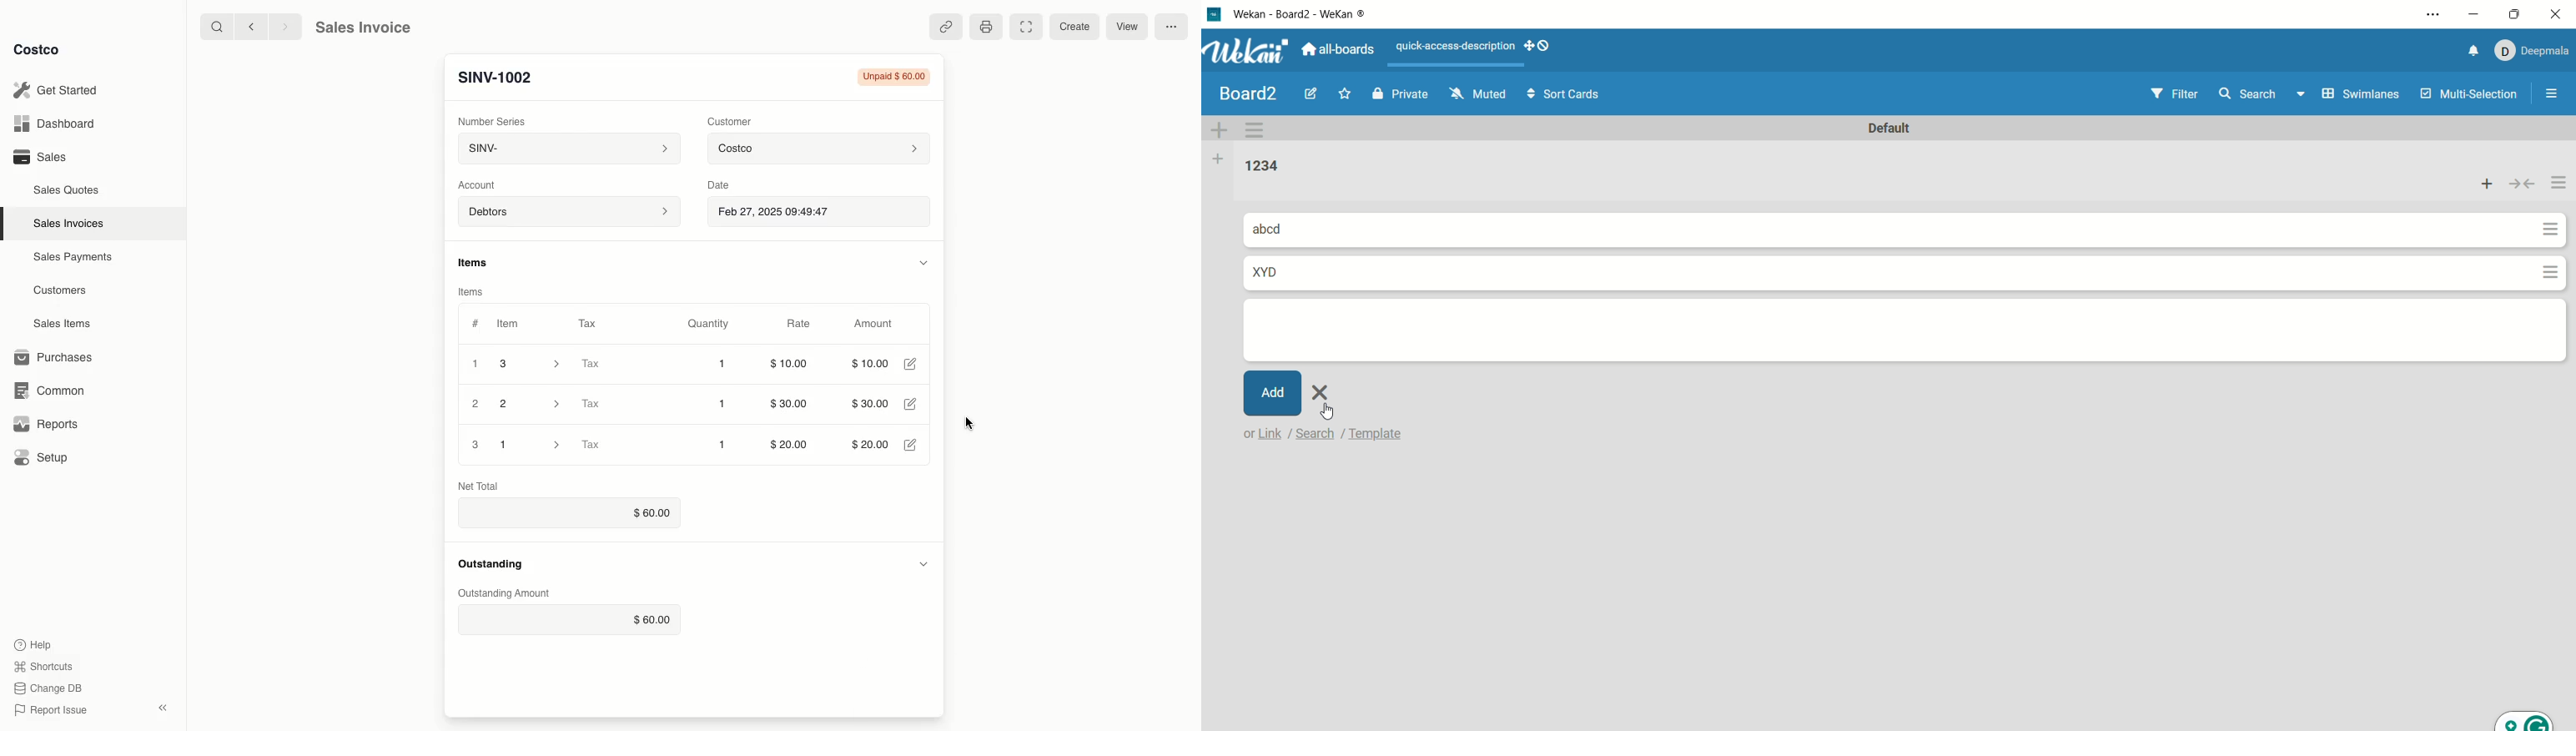 Image resolution: width=2576 pixels, height=756 pixels. Describe the element at coordinates (531, 404) in the screenshot. I see `2` at that location.